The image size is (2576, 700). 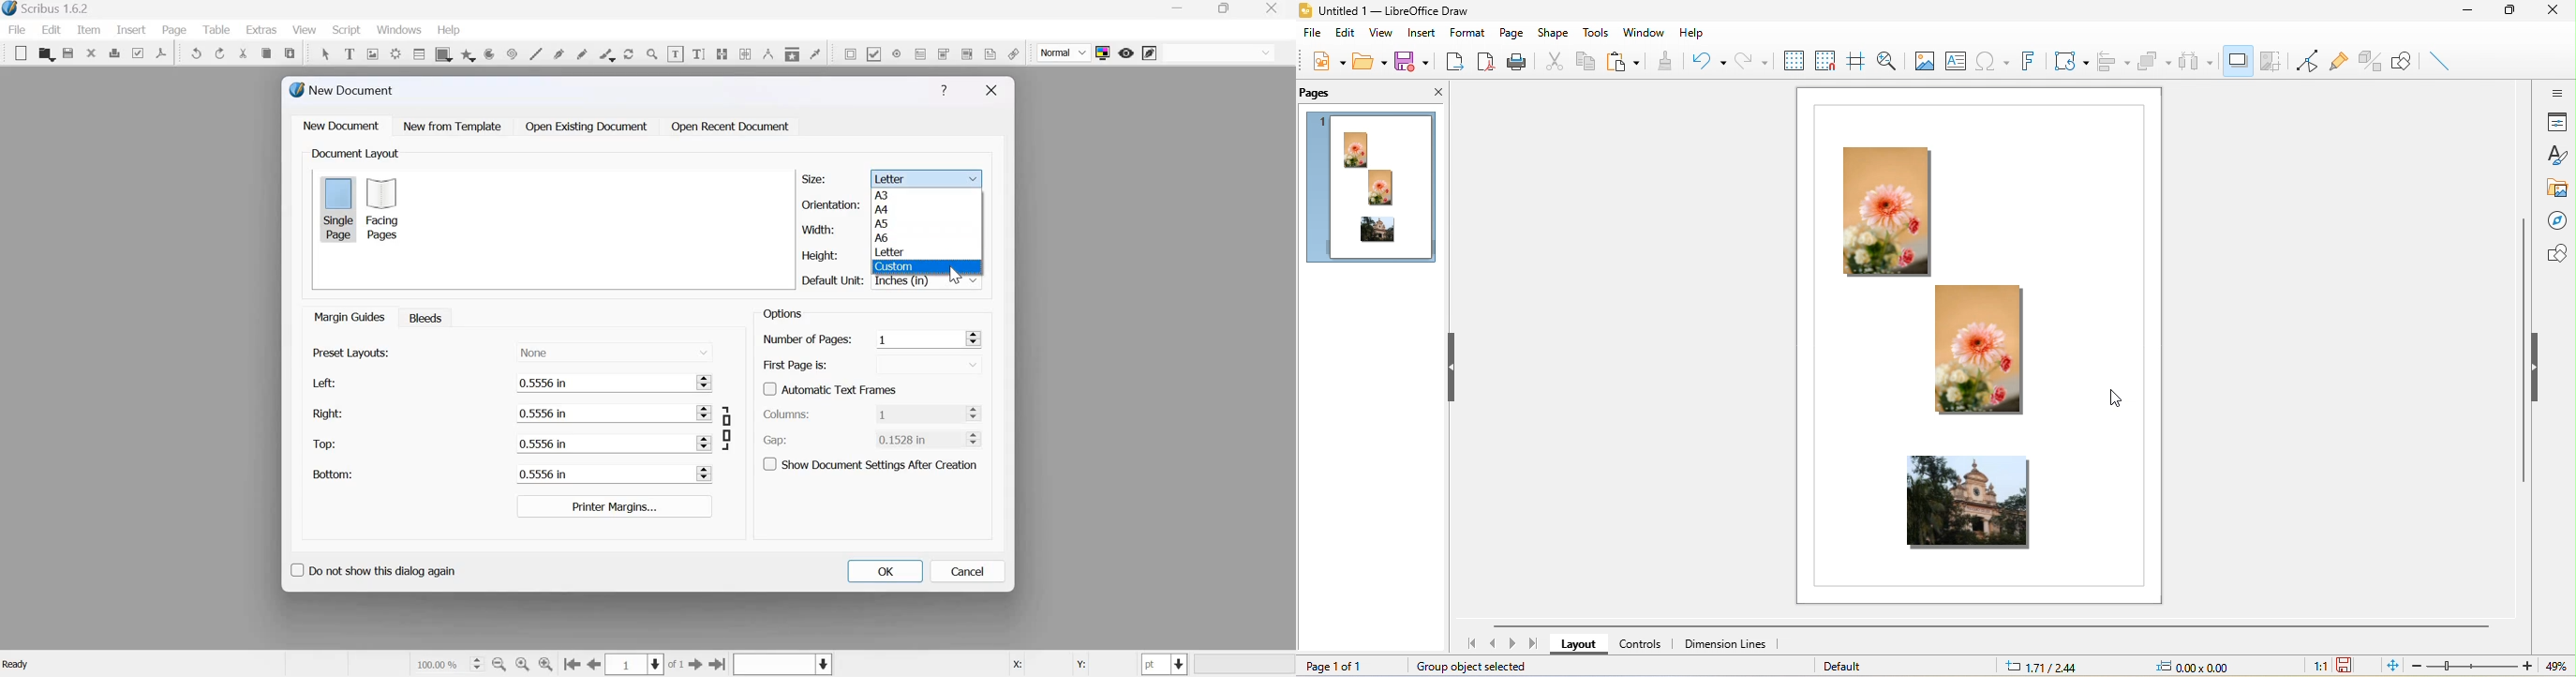 What do you see at coordinates (921, 53) in the screenshot?
I see `PDF text field` at bounding box center [921, 53].